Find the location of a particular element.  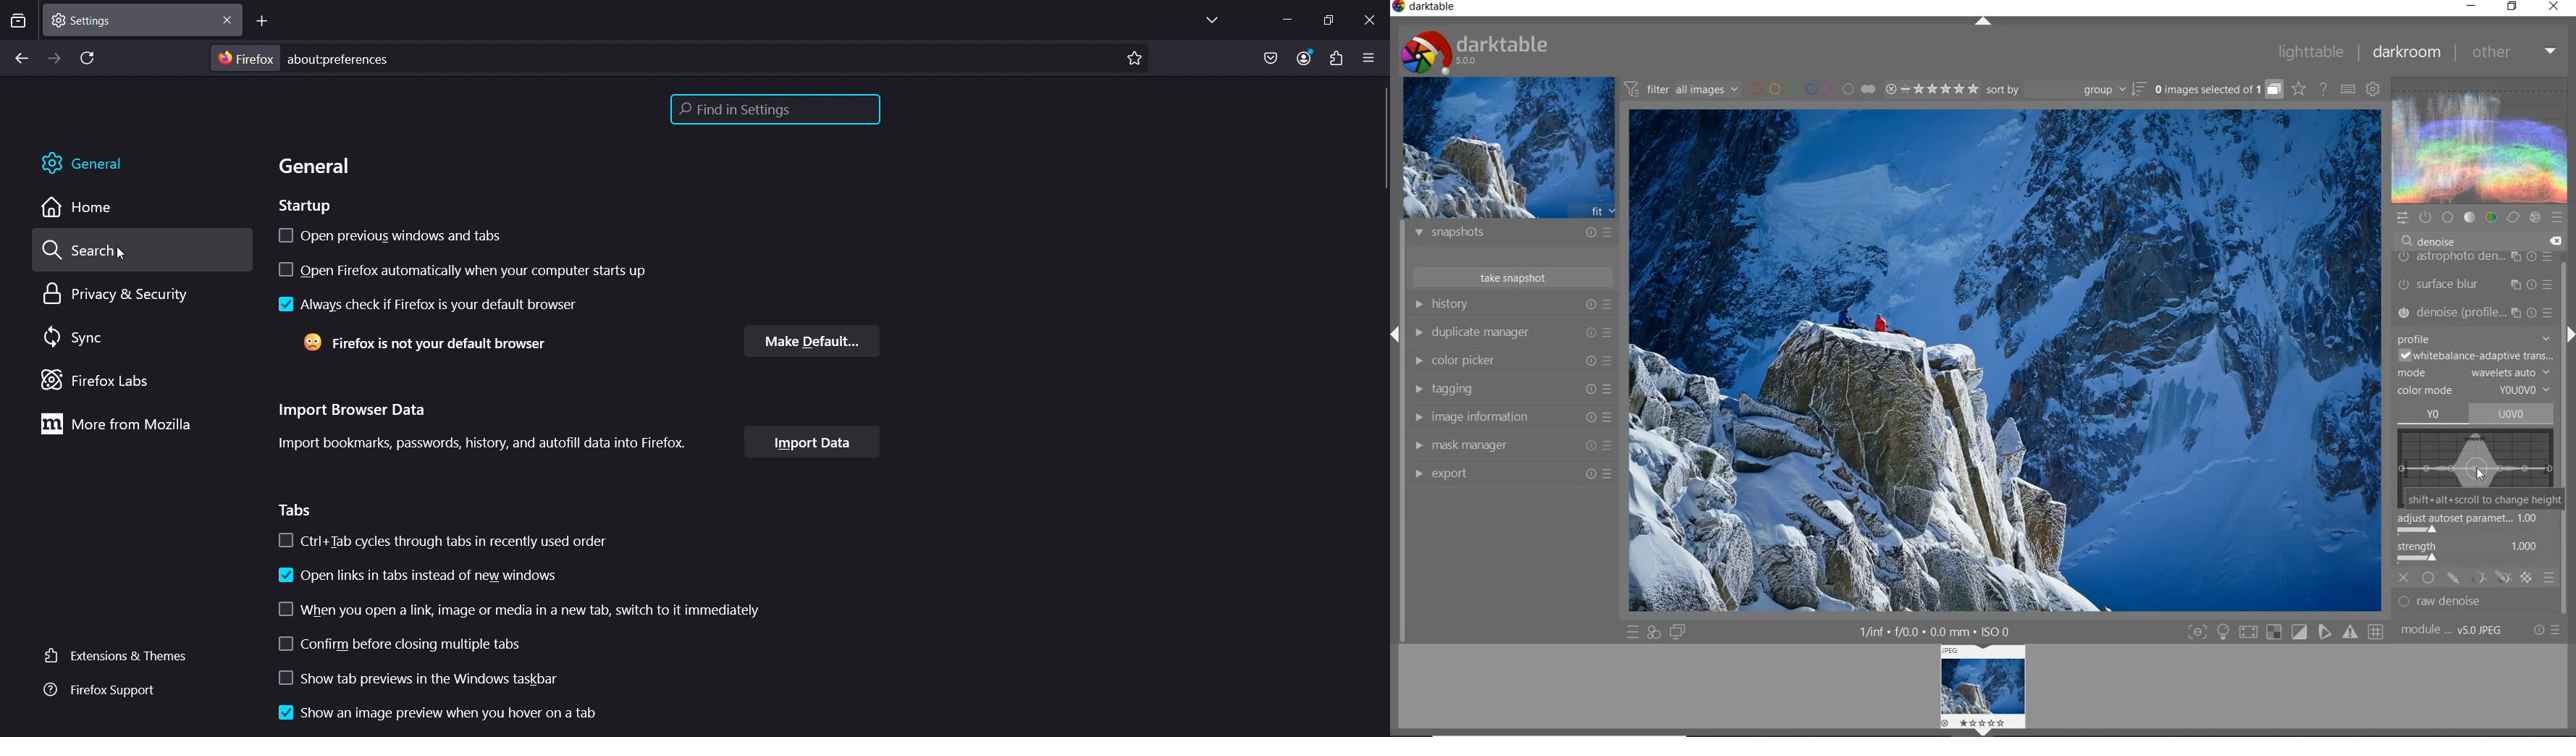

BLENDING OPTIONS is located at coordinates (2549, 578).